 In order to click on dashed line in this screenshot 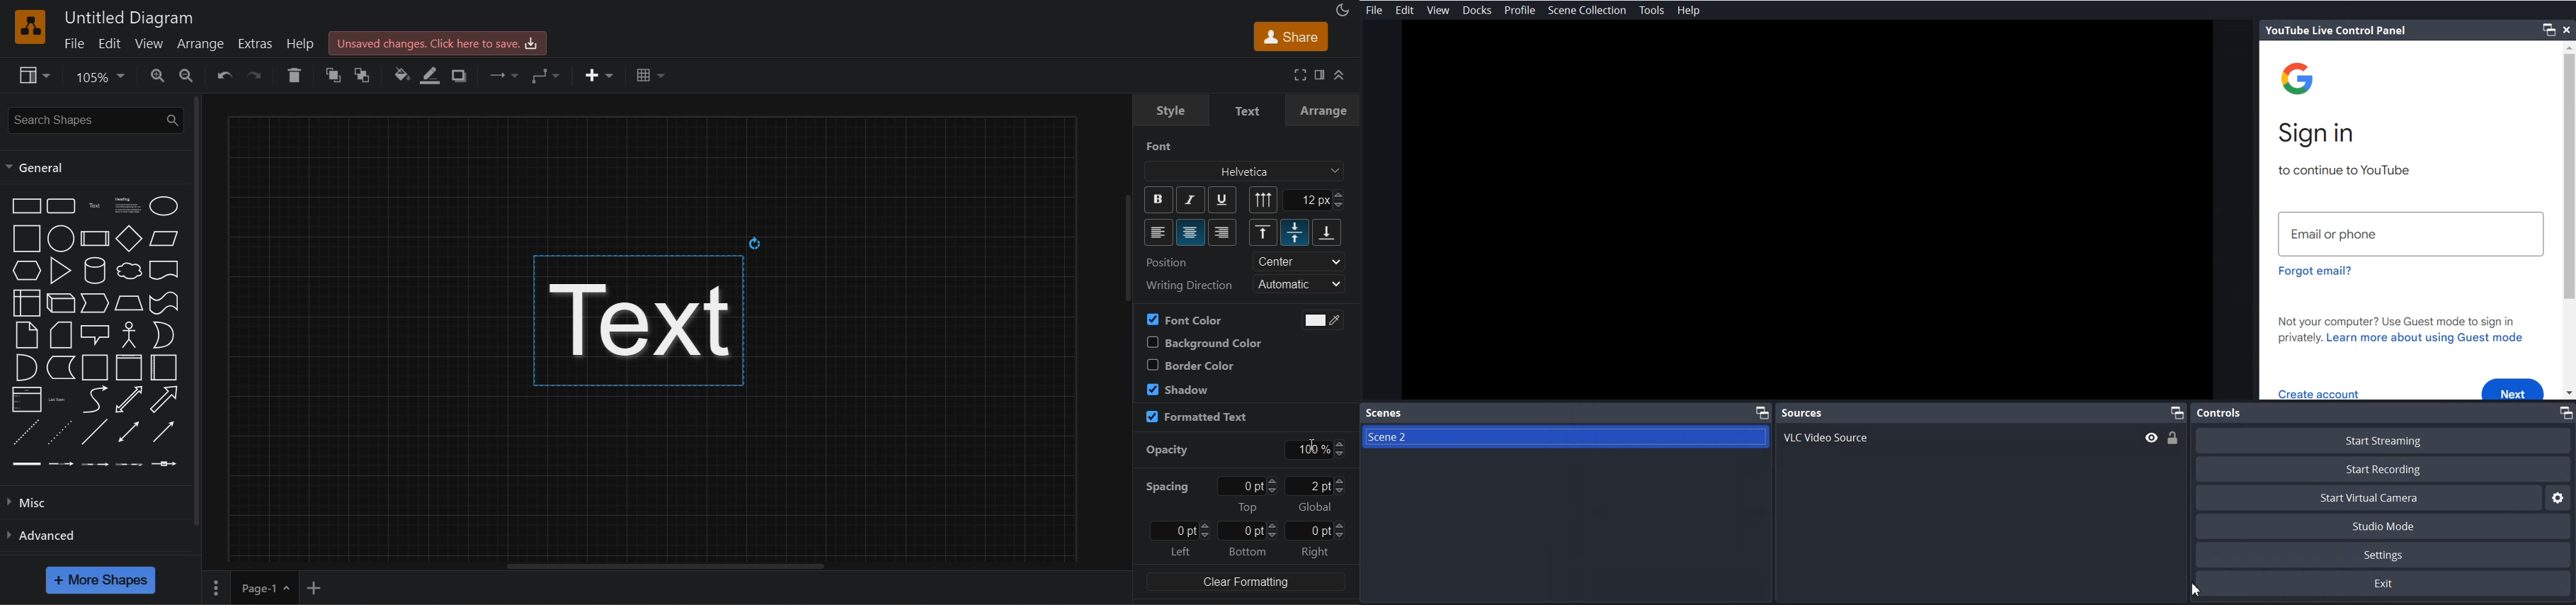, I will do `click(27, 432)`.